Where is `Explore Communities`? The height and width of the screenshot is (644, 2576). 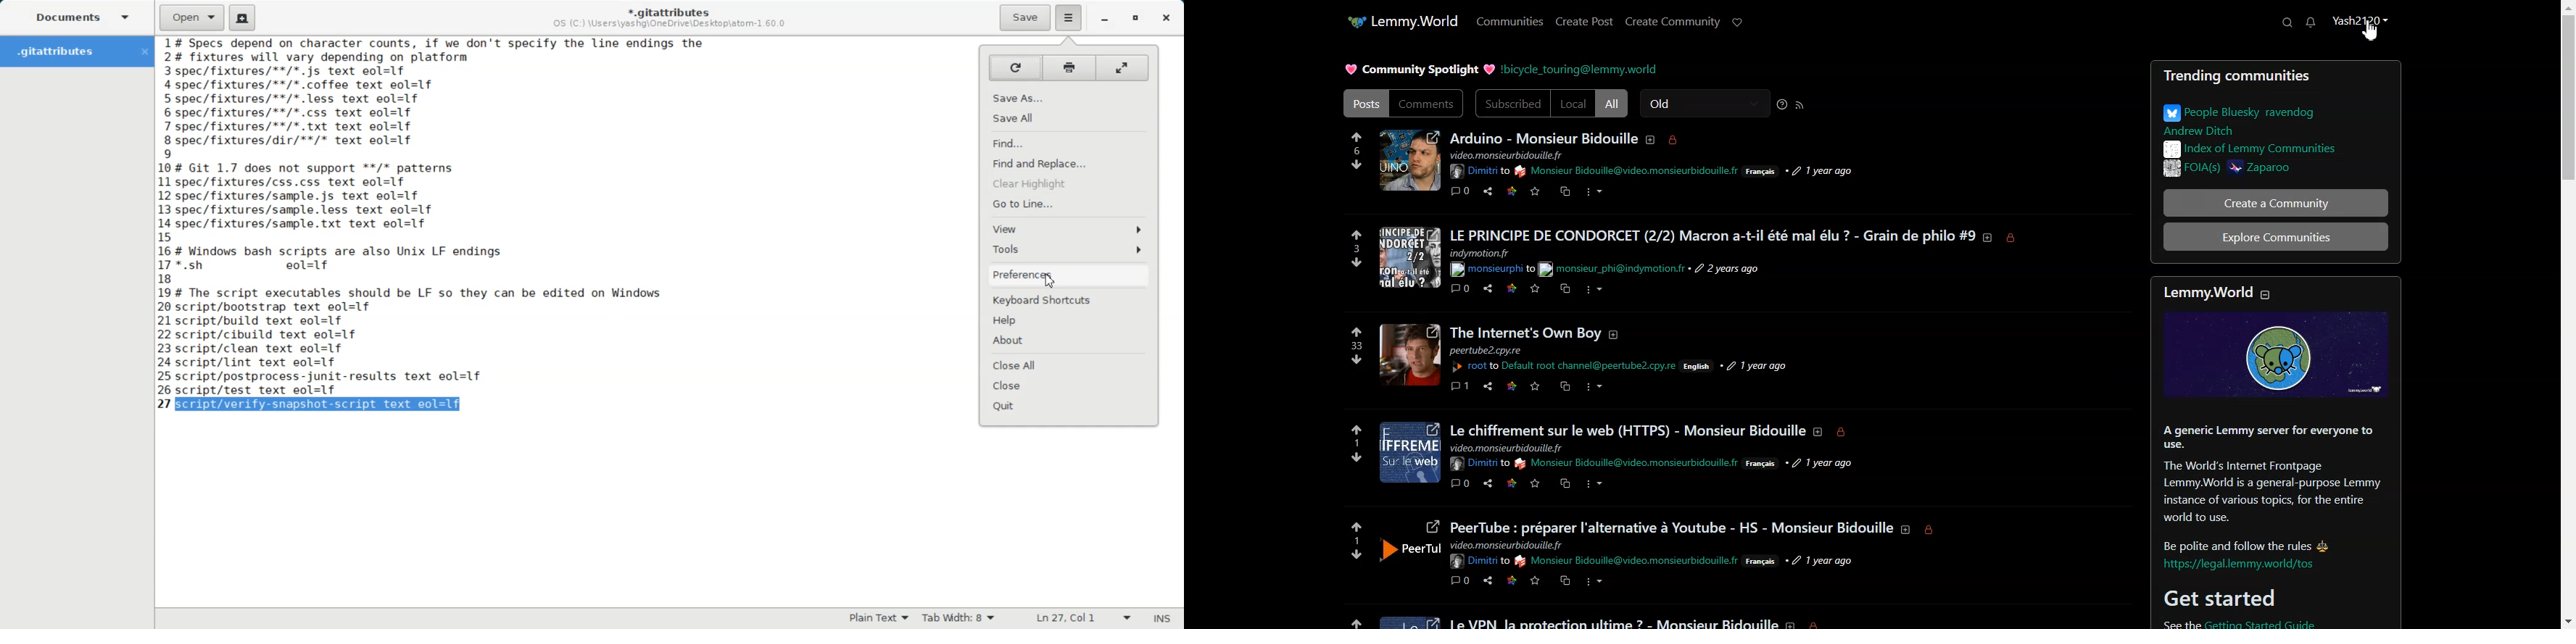
Explore Communities is located at coordinates (2275, 237).